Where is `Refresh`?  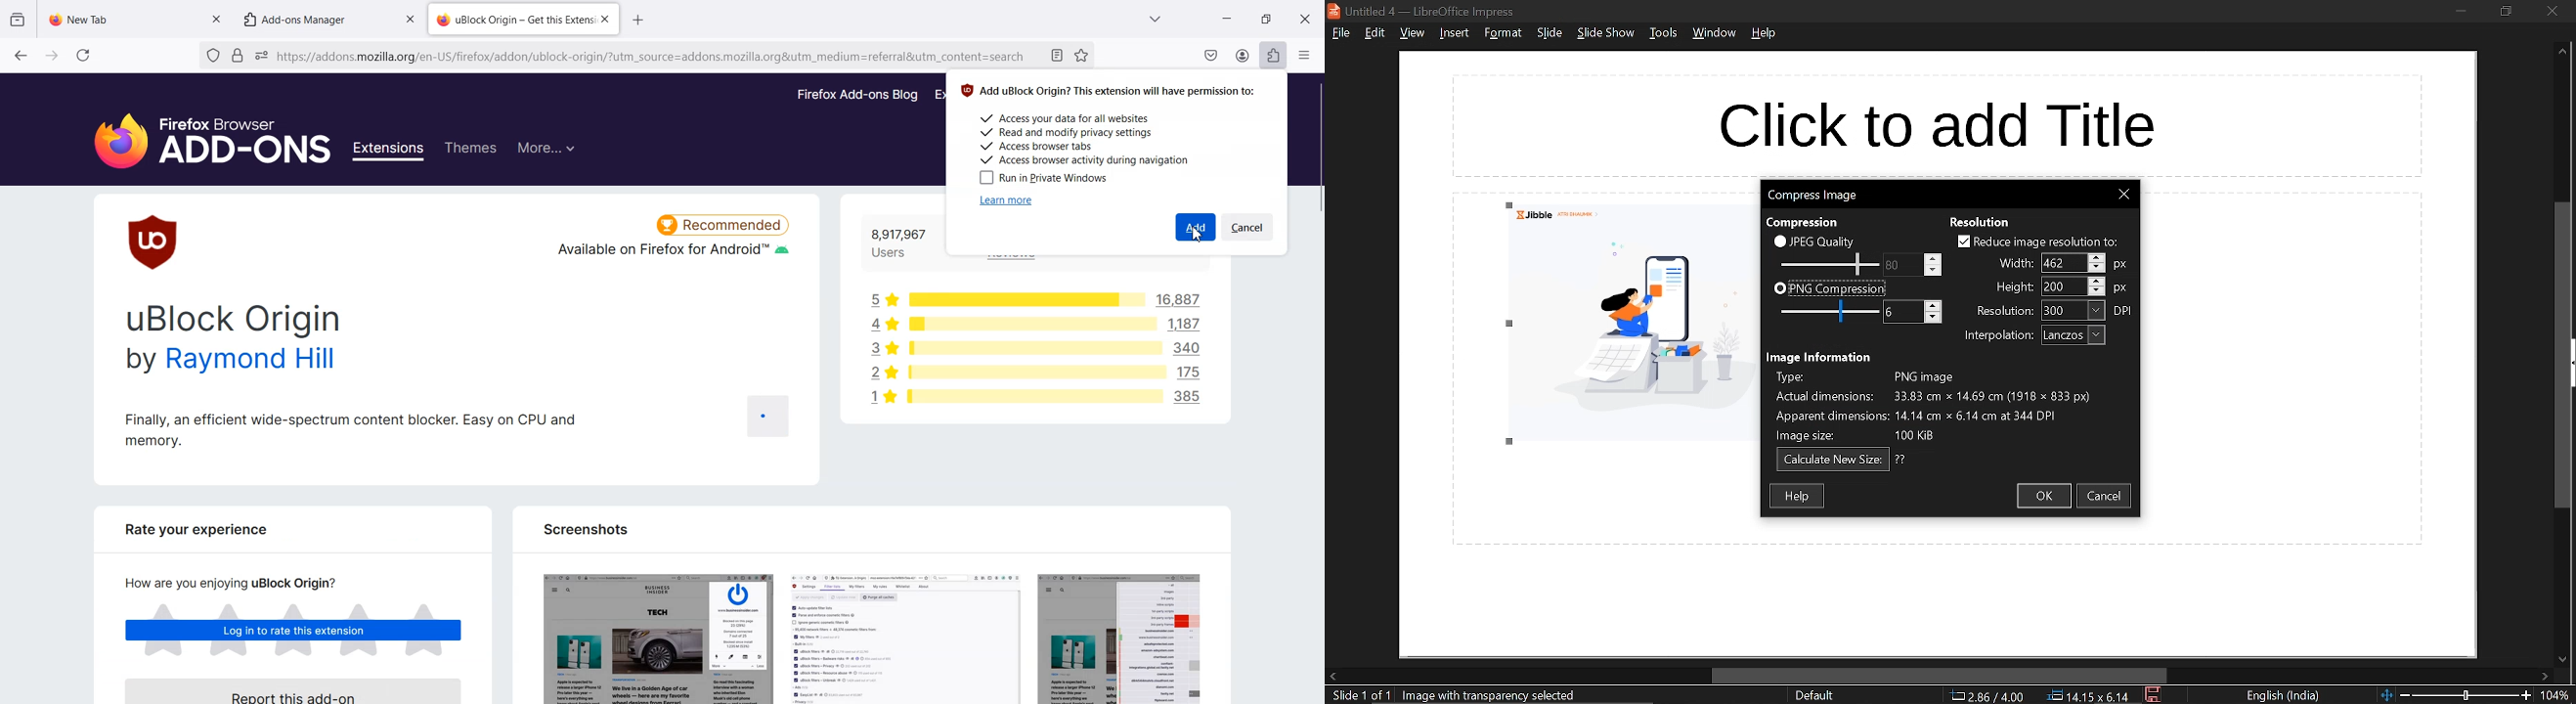
Refresh is located at coordinates (83, 55).